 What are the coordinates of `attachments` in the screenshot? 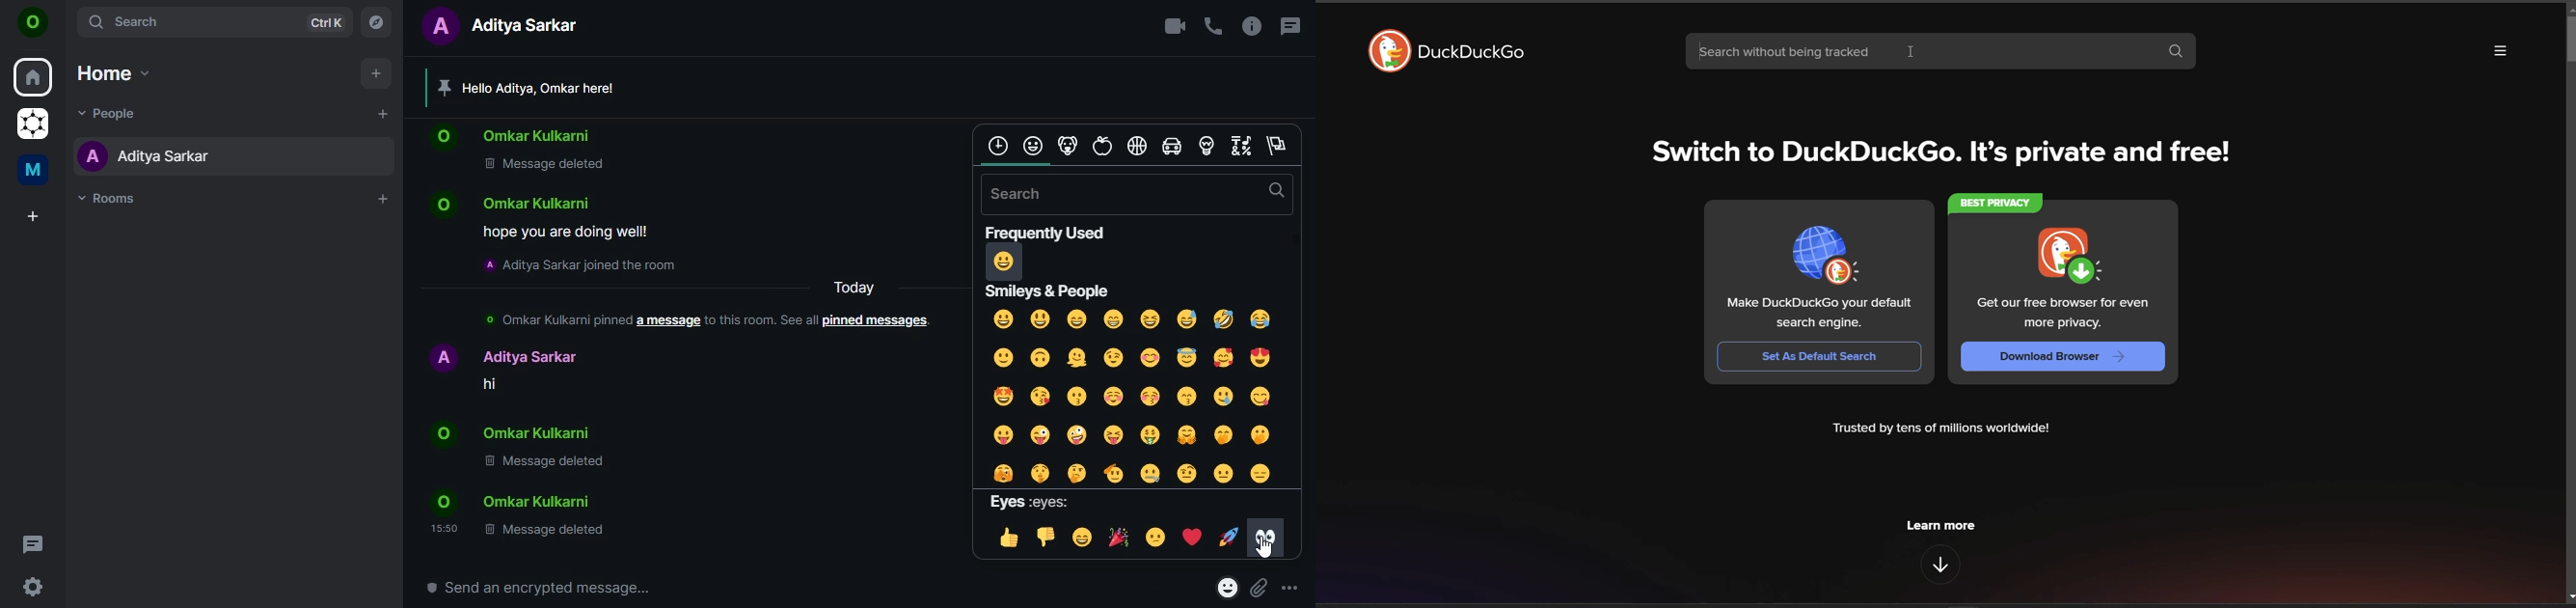 It's located at (1258, 588).